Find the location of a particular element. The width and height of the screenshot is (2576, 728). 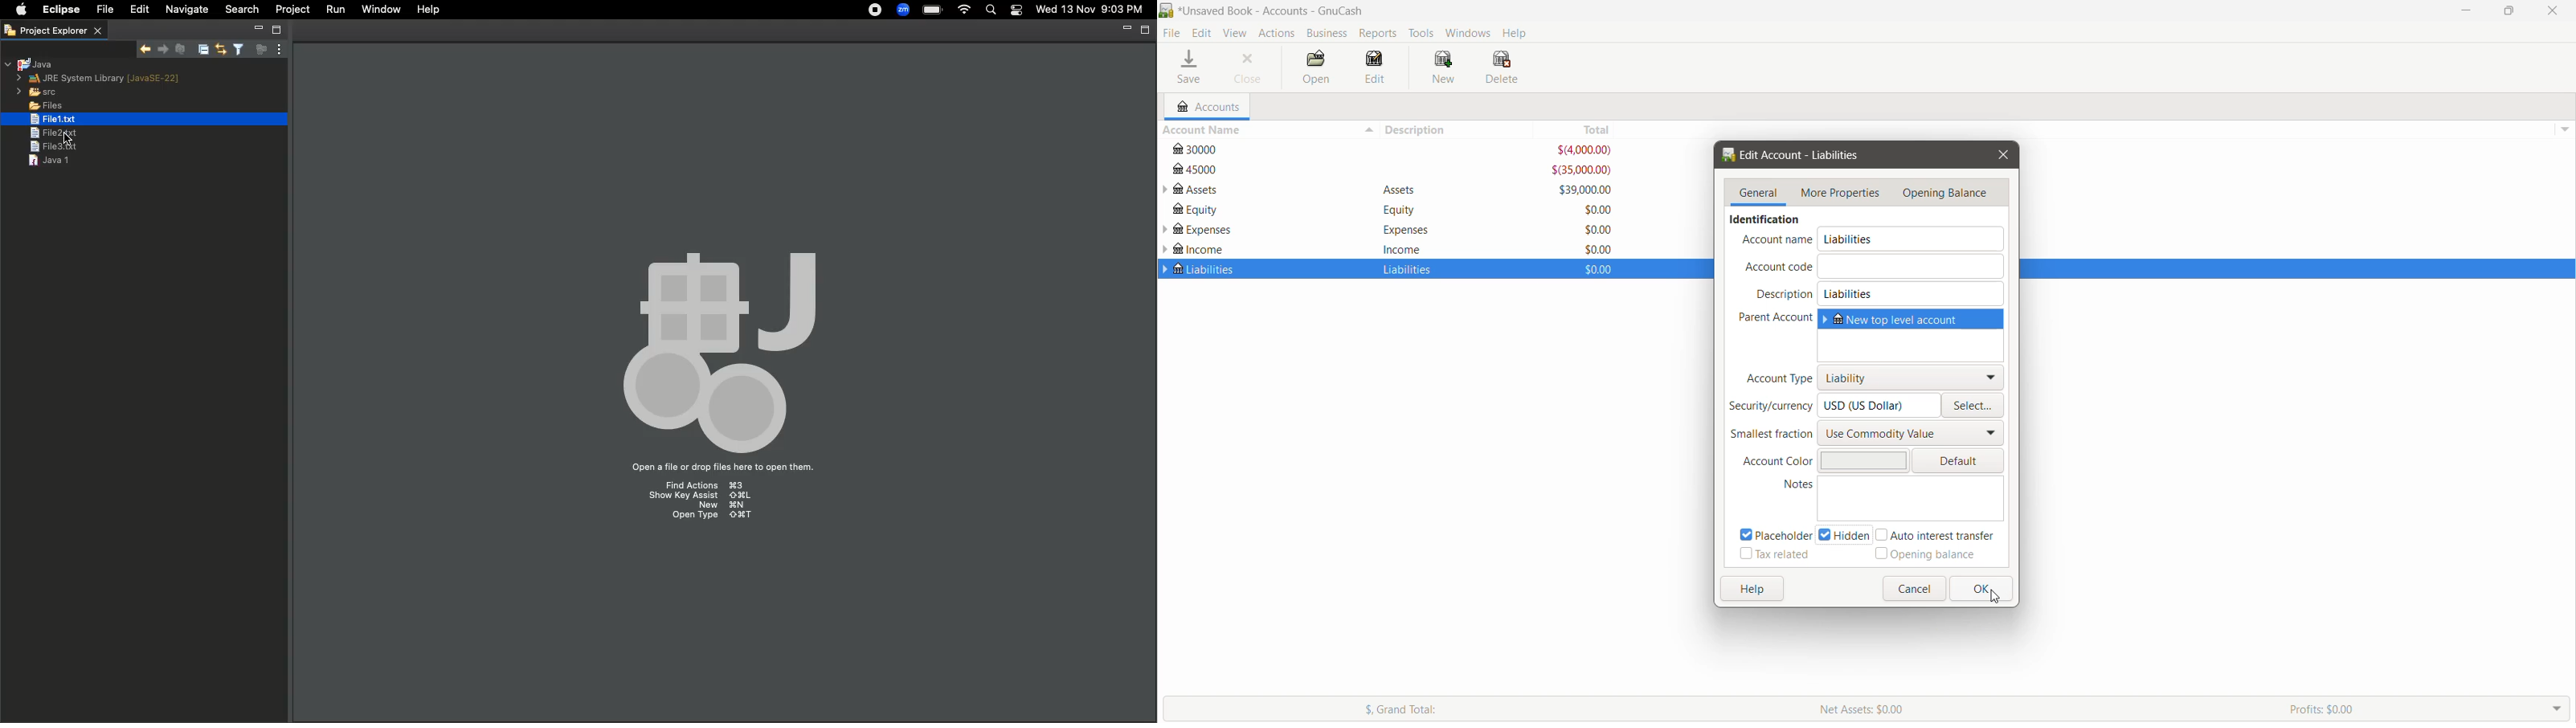

Select required currency is located at coordinates (1975, 405).